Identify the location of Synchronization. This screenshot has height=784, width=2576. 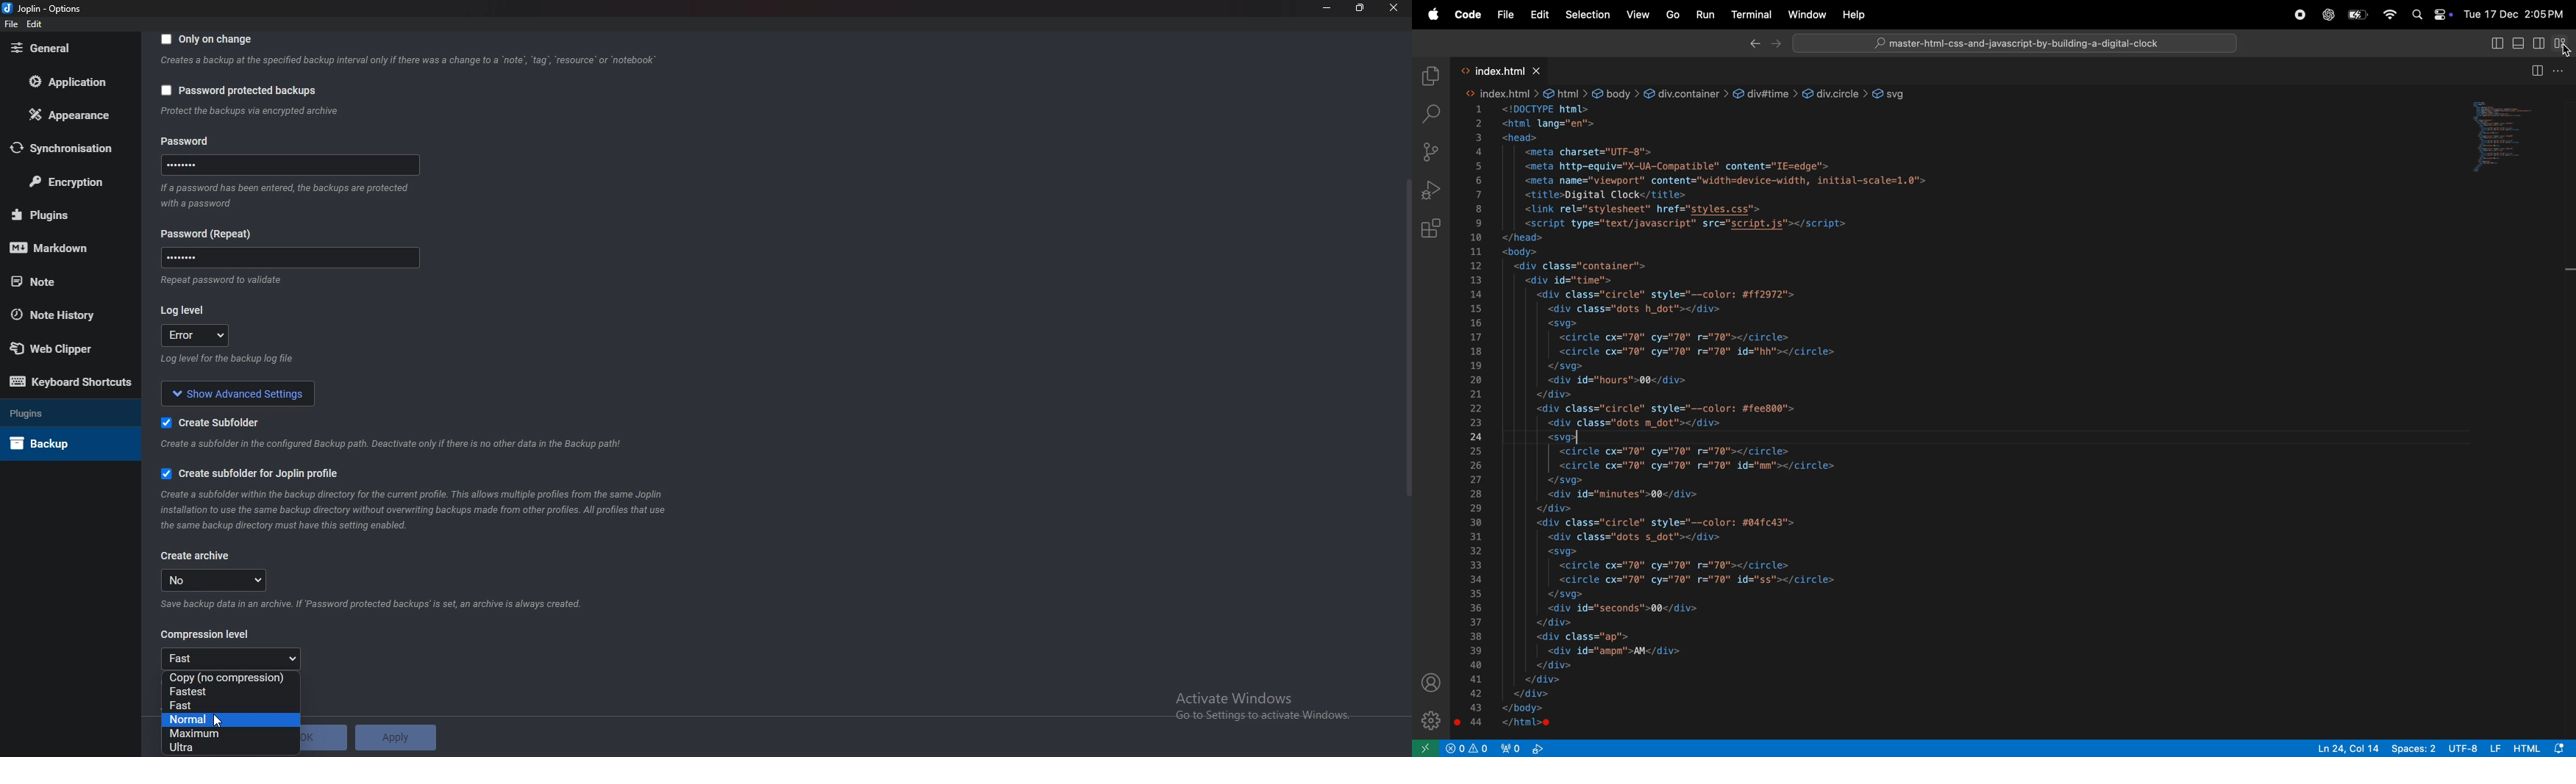
(66, 147).